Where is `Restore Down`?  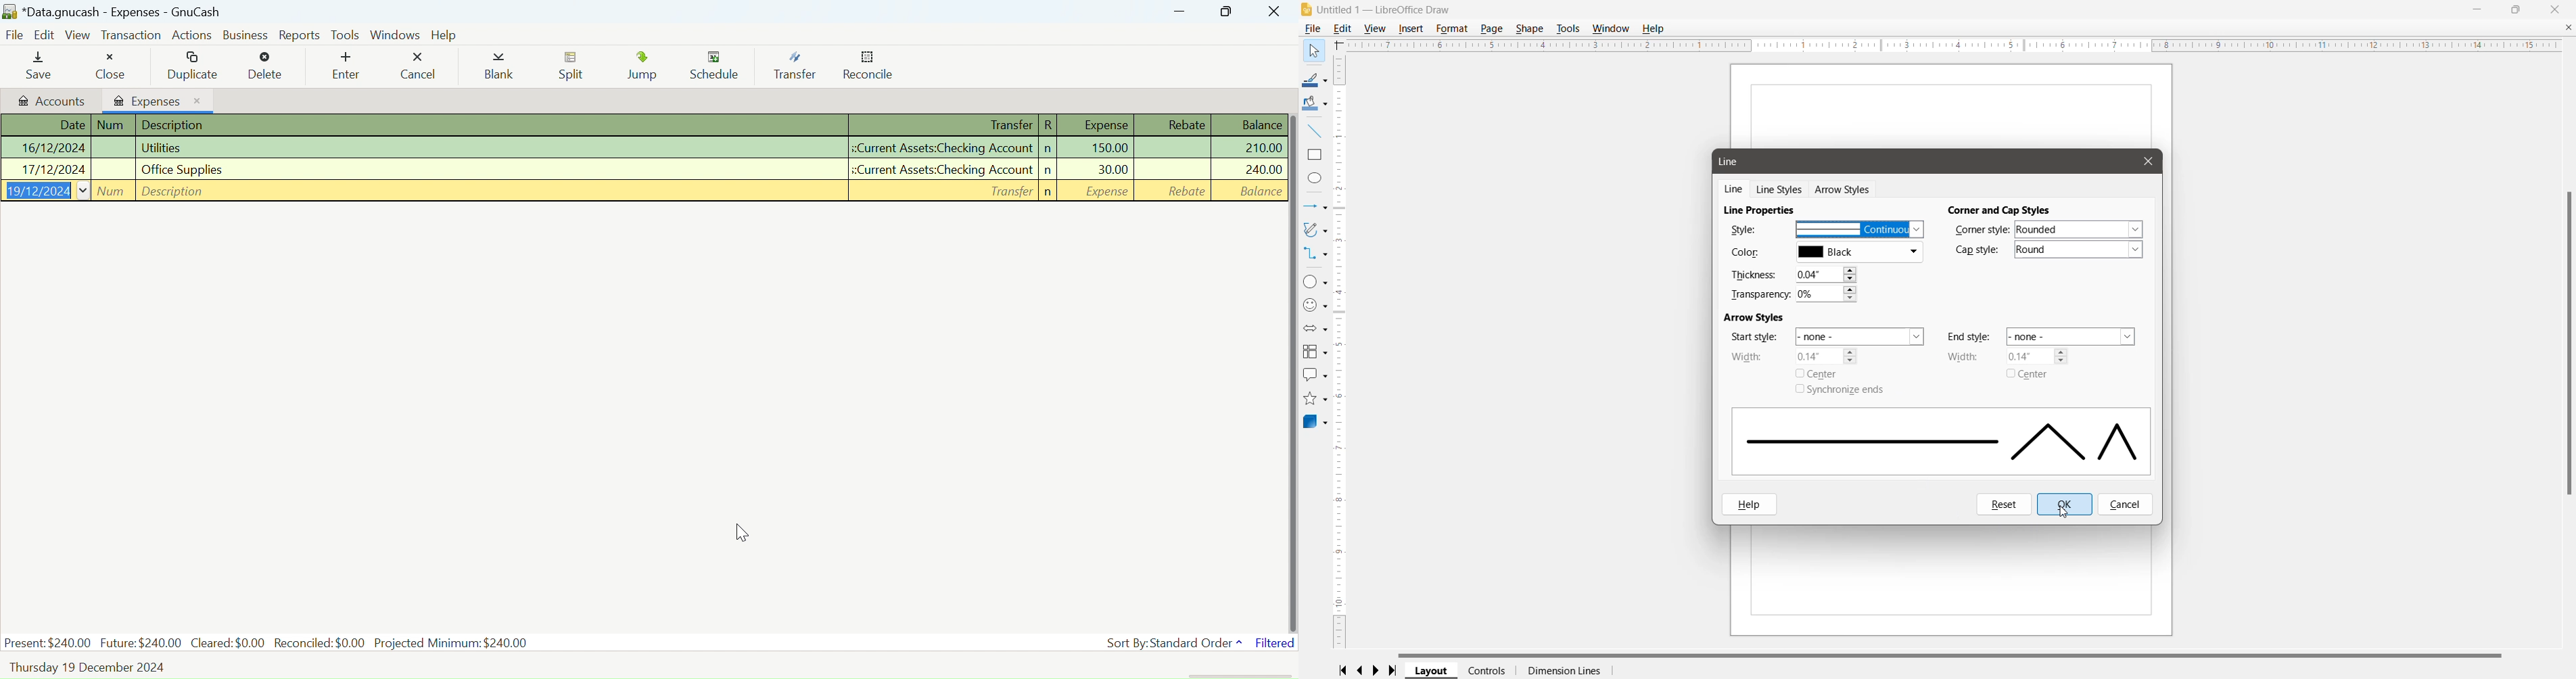 Restore Down is located at coordinates (2517, 10).